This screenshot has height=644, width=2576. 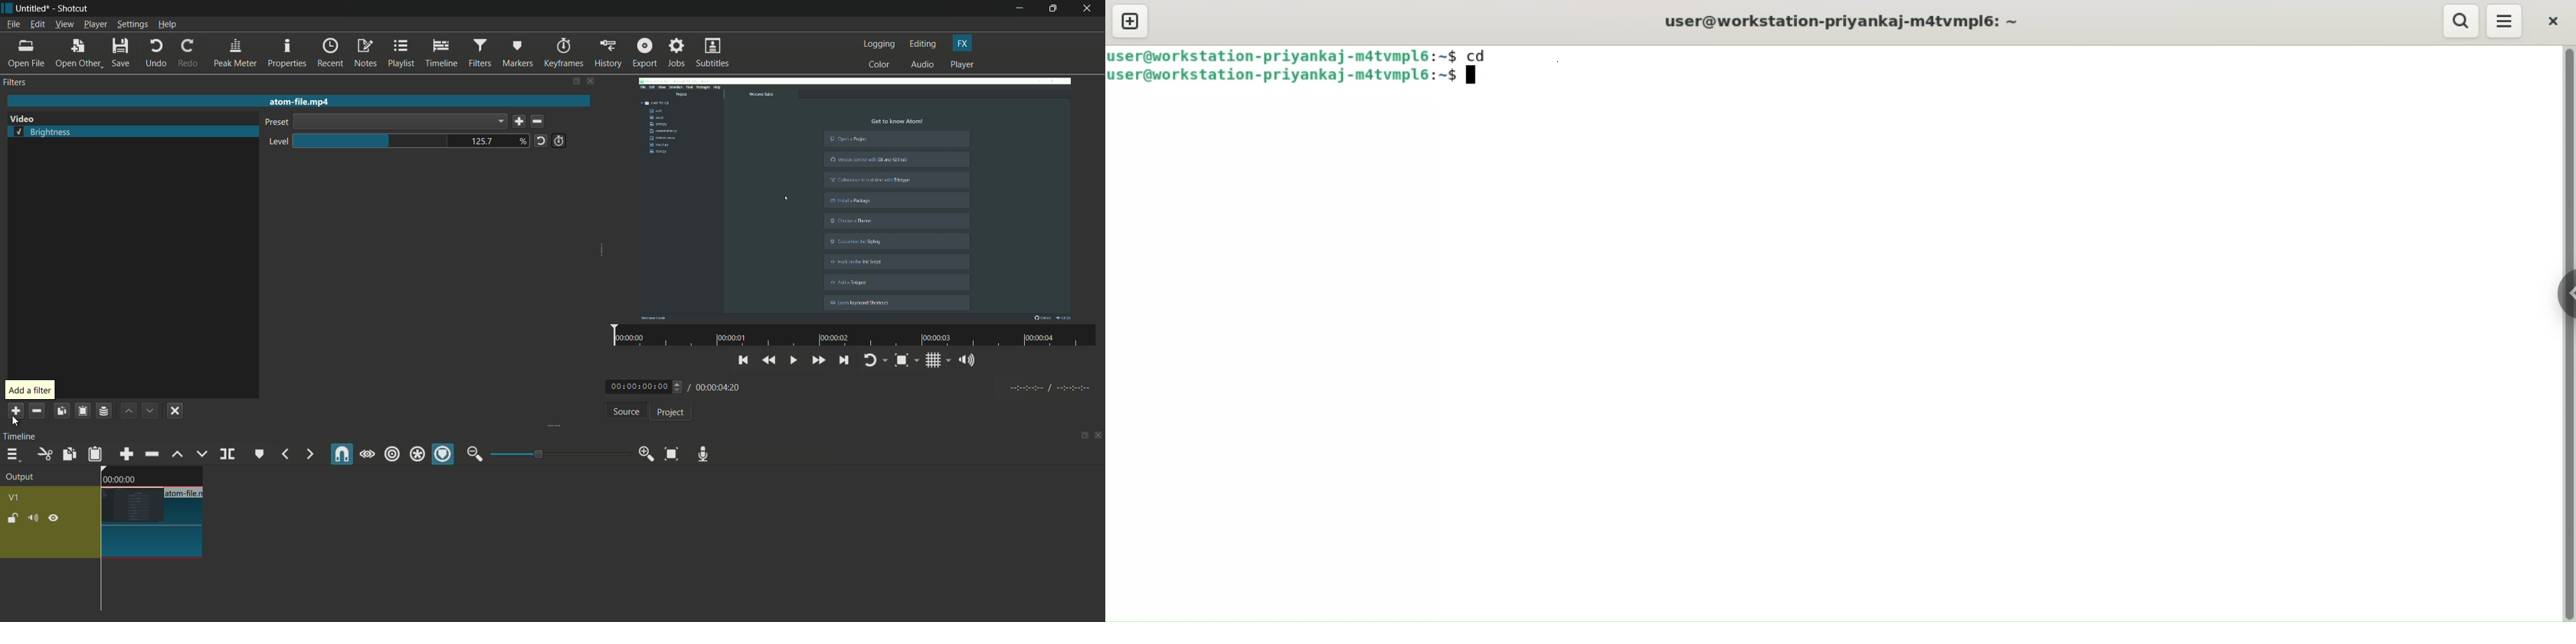 What do you see at coordinates (924, 65) in the screenshot?
I see `audio` at bounding box center [924, 65].